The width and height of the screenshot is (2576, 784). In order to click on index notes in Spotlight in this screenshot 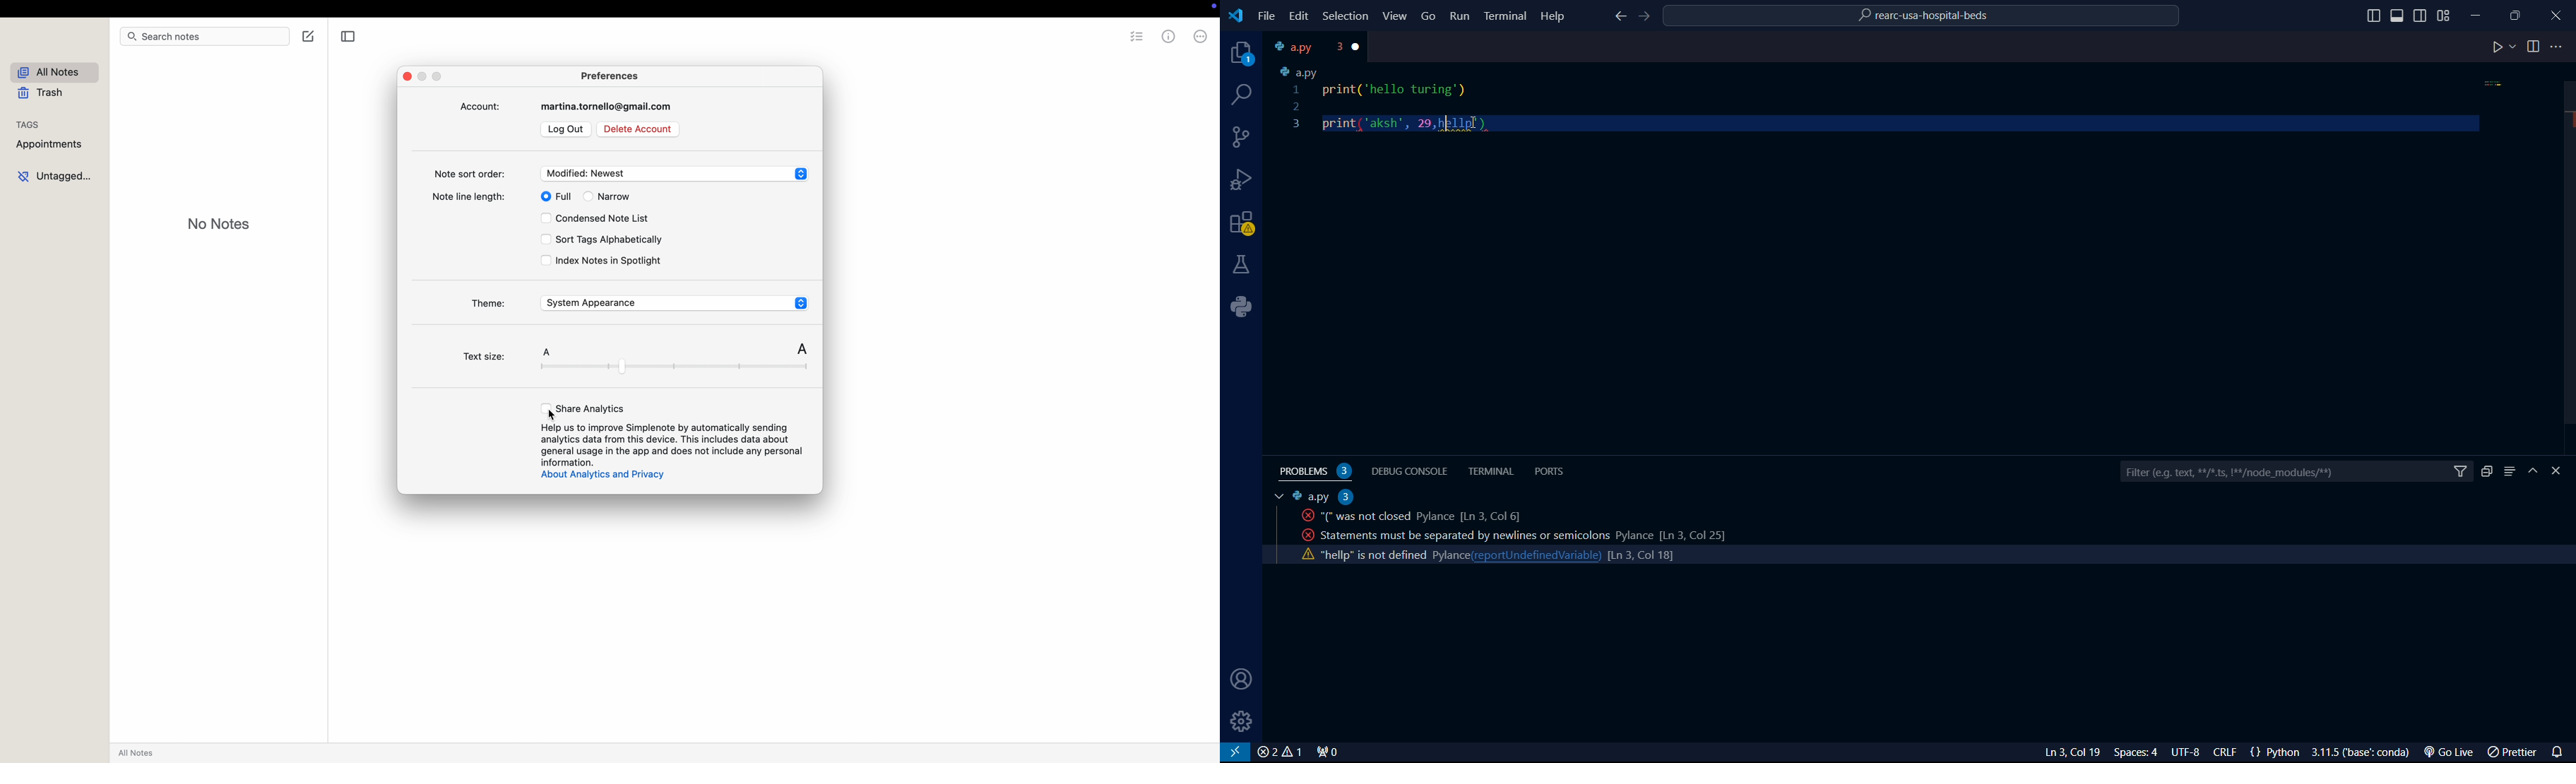, I will do `click(605, 262)`.